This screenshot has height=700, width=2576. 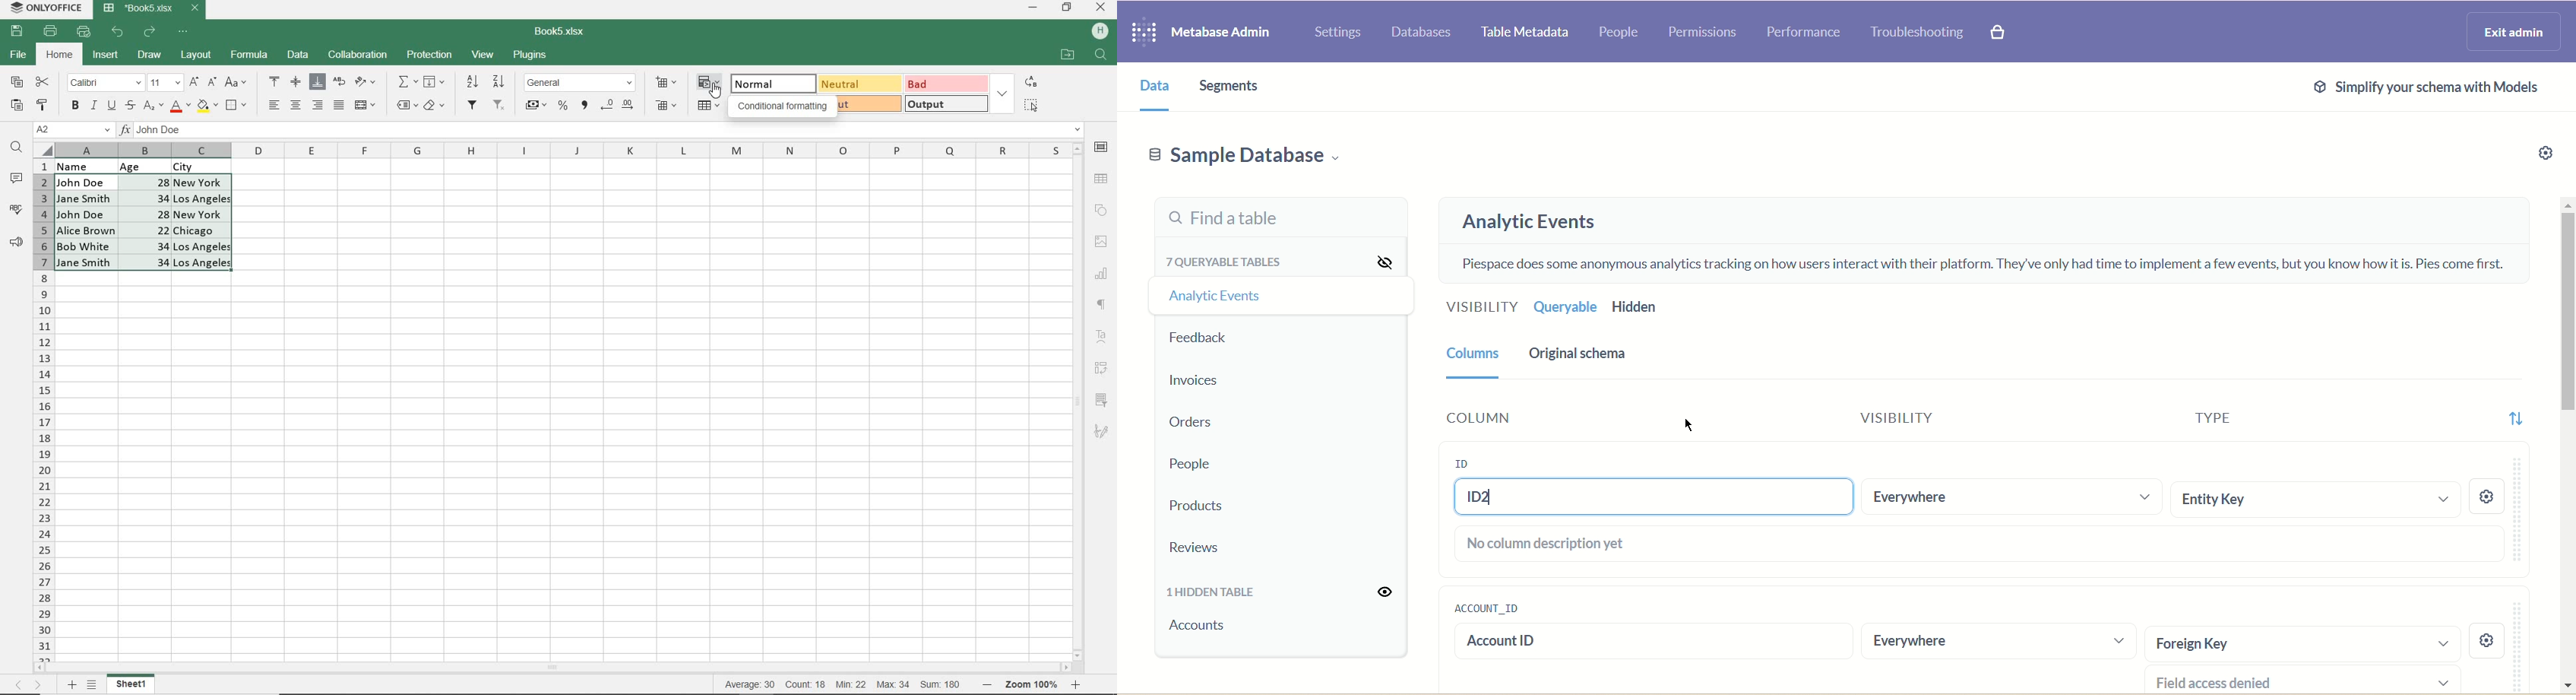 I want to click on ORIENTATION, so click(x=367, y=83).